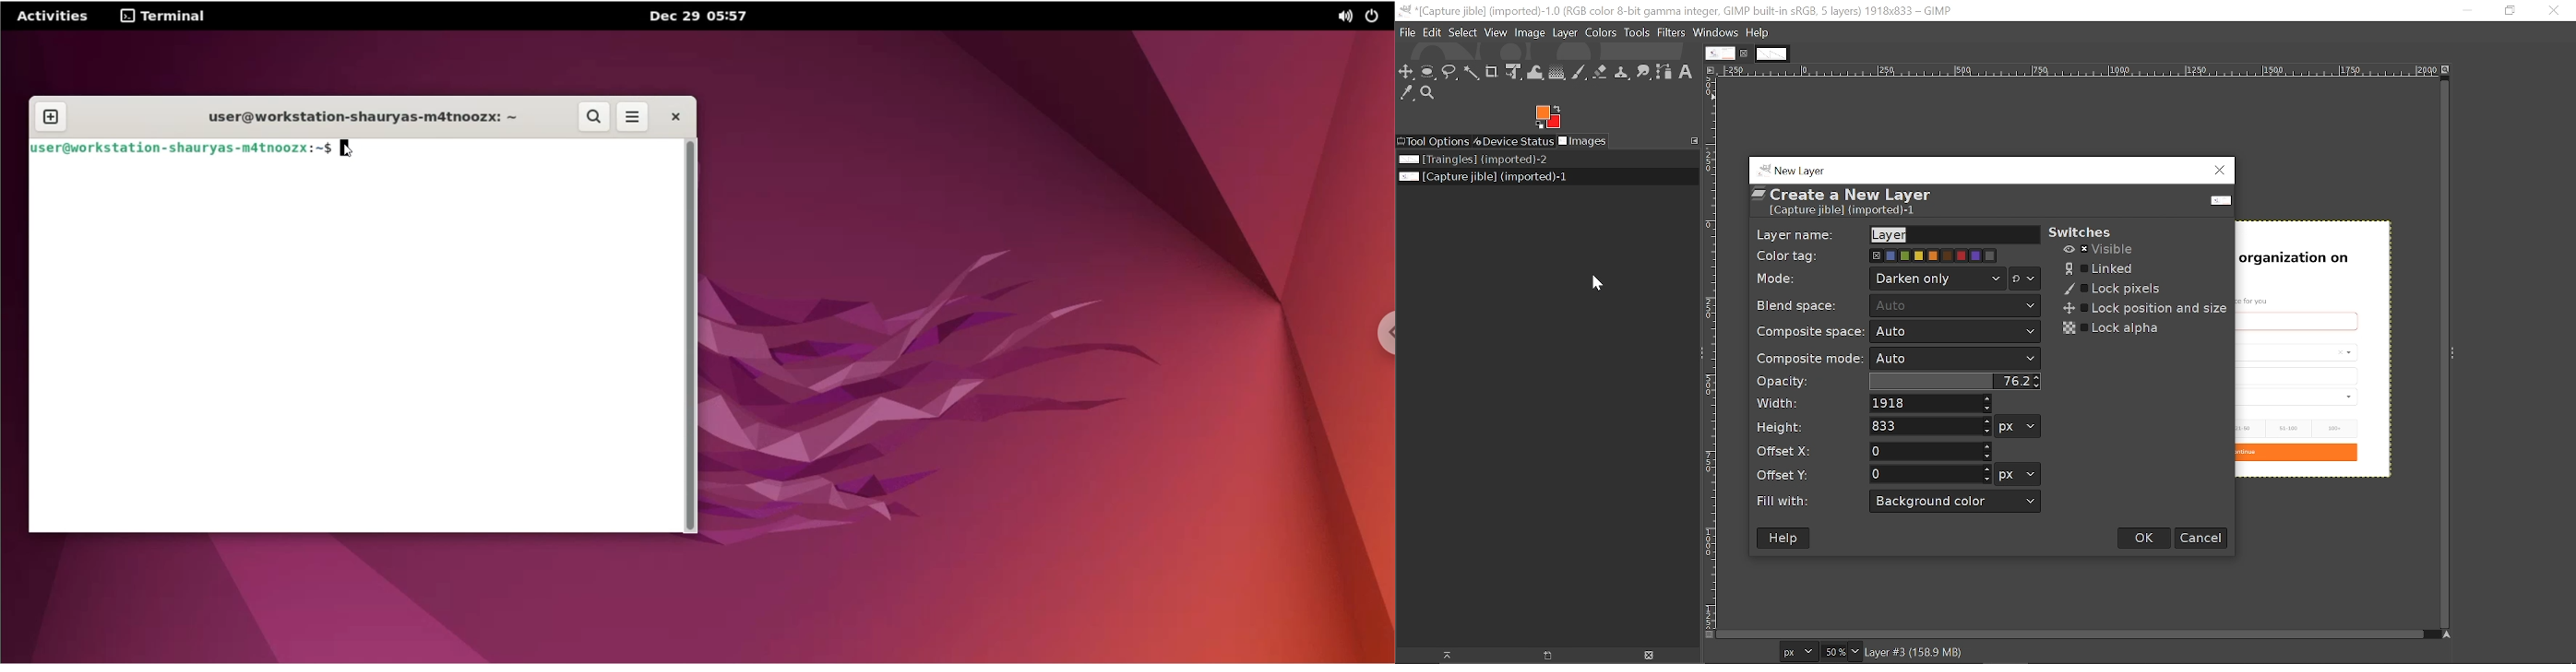 Image resolution: width=2576 pixels, height=672 pixels. Describe the element at coordinates (1382, 332) in the screenshot. I see `chrome options` at that location.